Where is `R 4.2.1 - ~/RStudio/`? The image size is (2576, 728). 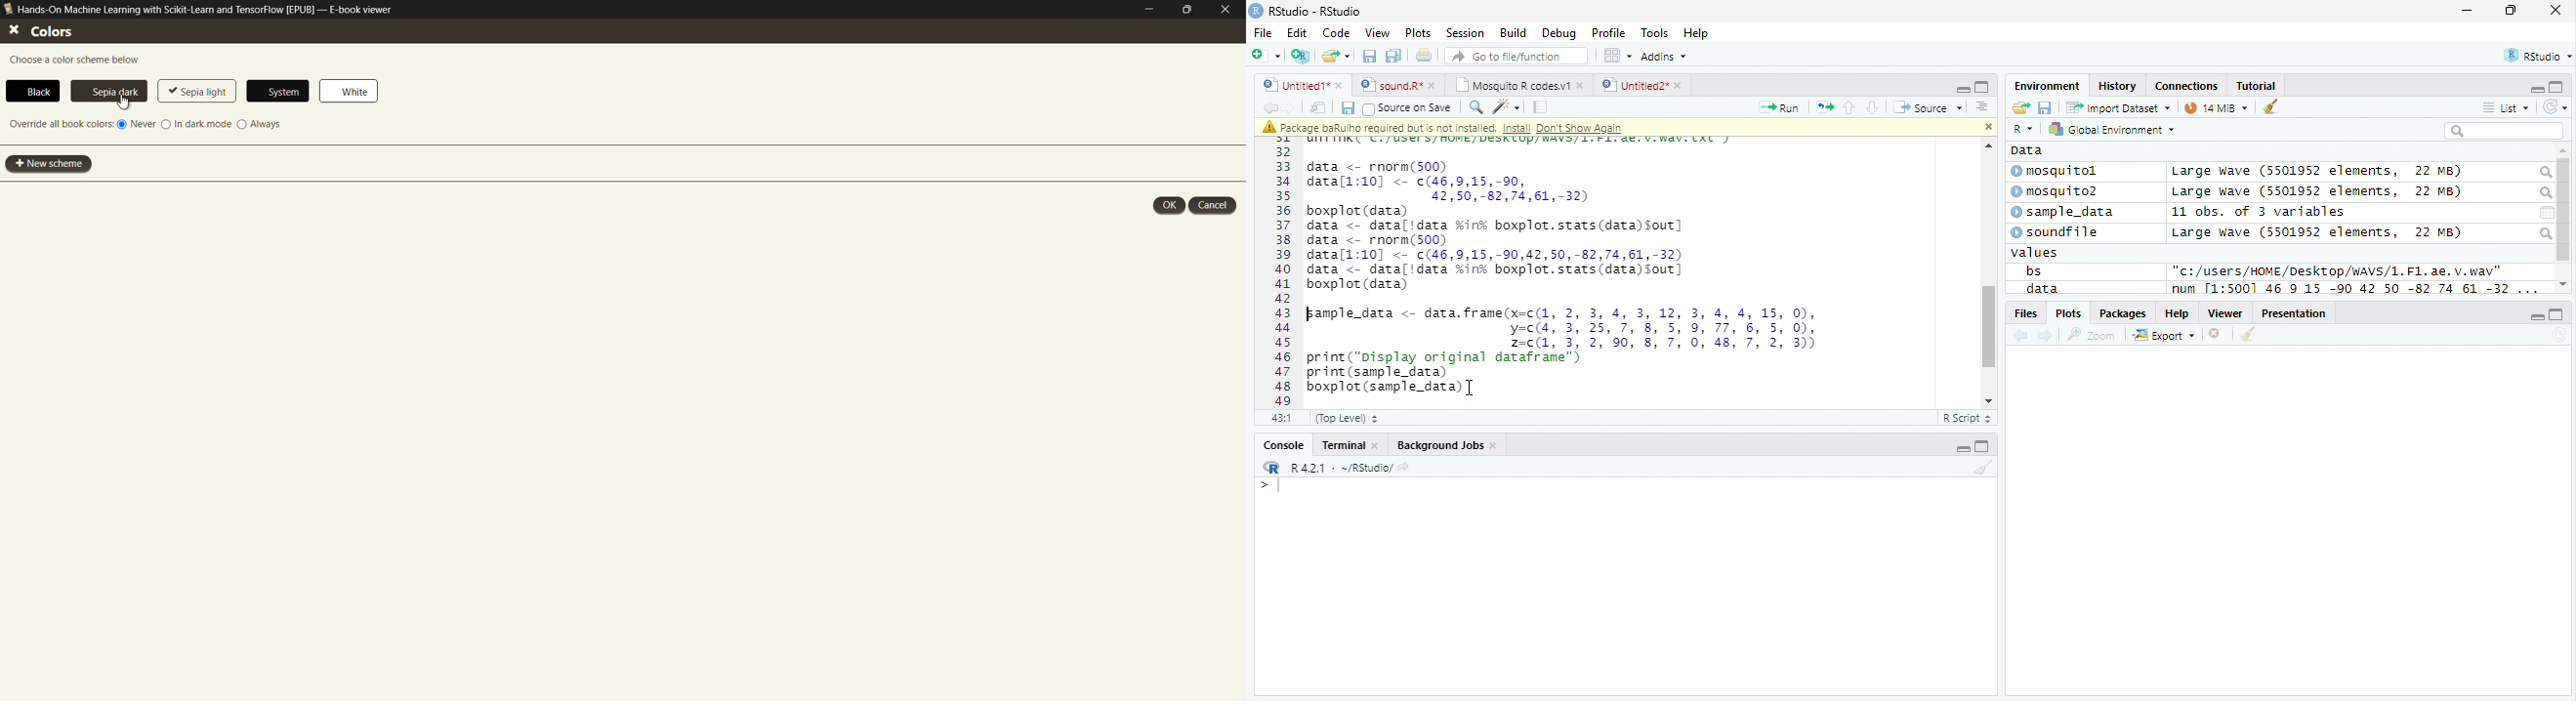
R 4.2.1 - ~/RStudio/ is located at coordinates (1342, 470).